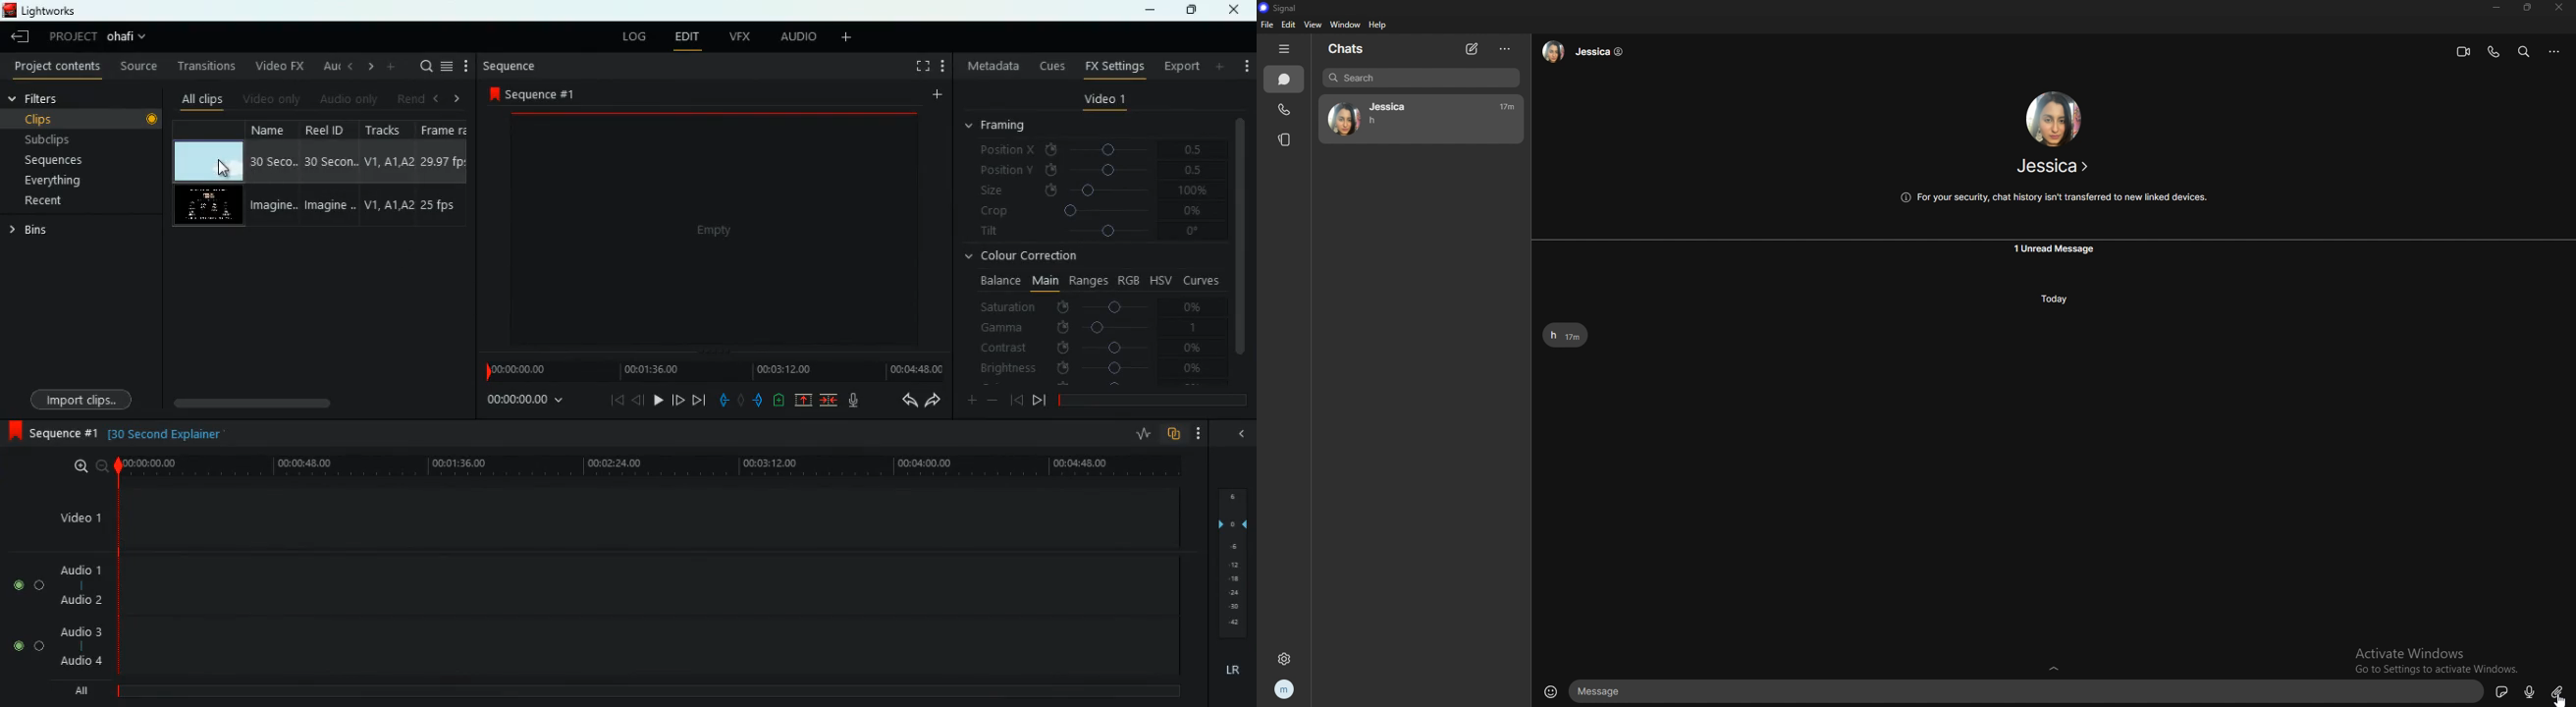  What do you see at coordinates (1374, 121) in the screenshot?
I see `h` at bounding box center [1374, 121].